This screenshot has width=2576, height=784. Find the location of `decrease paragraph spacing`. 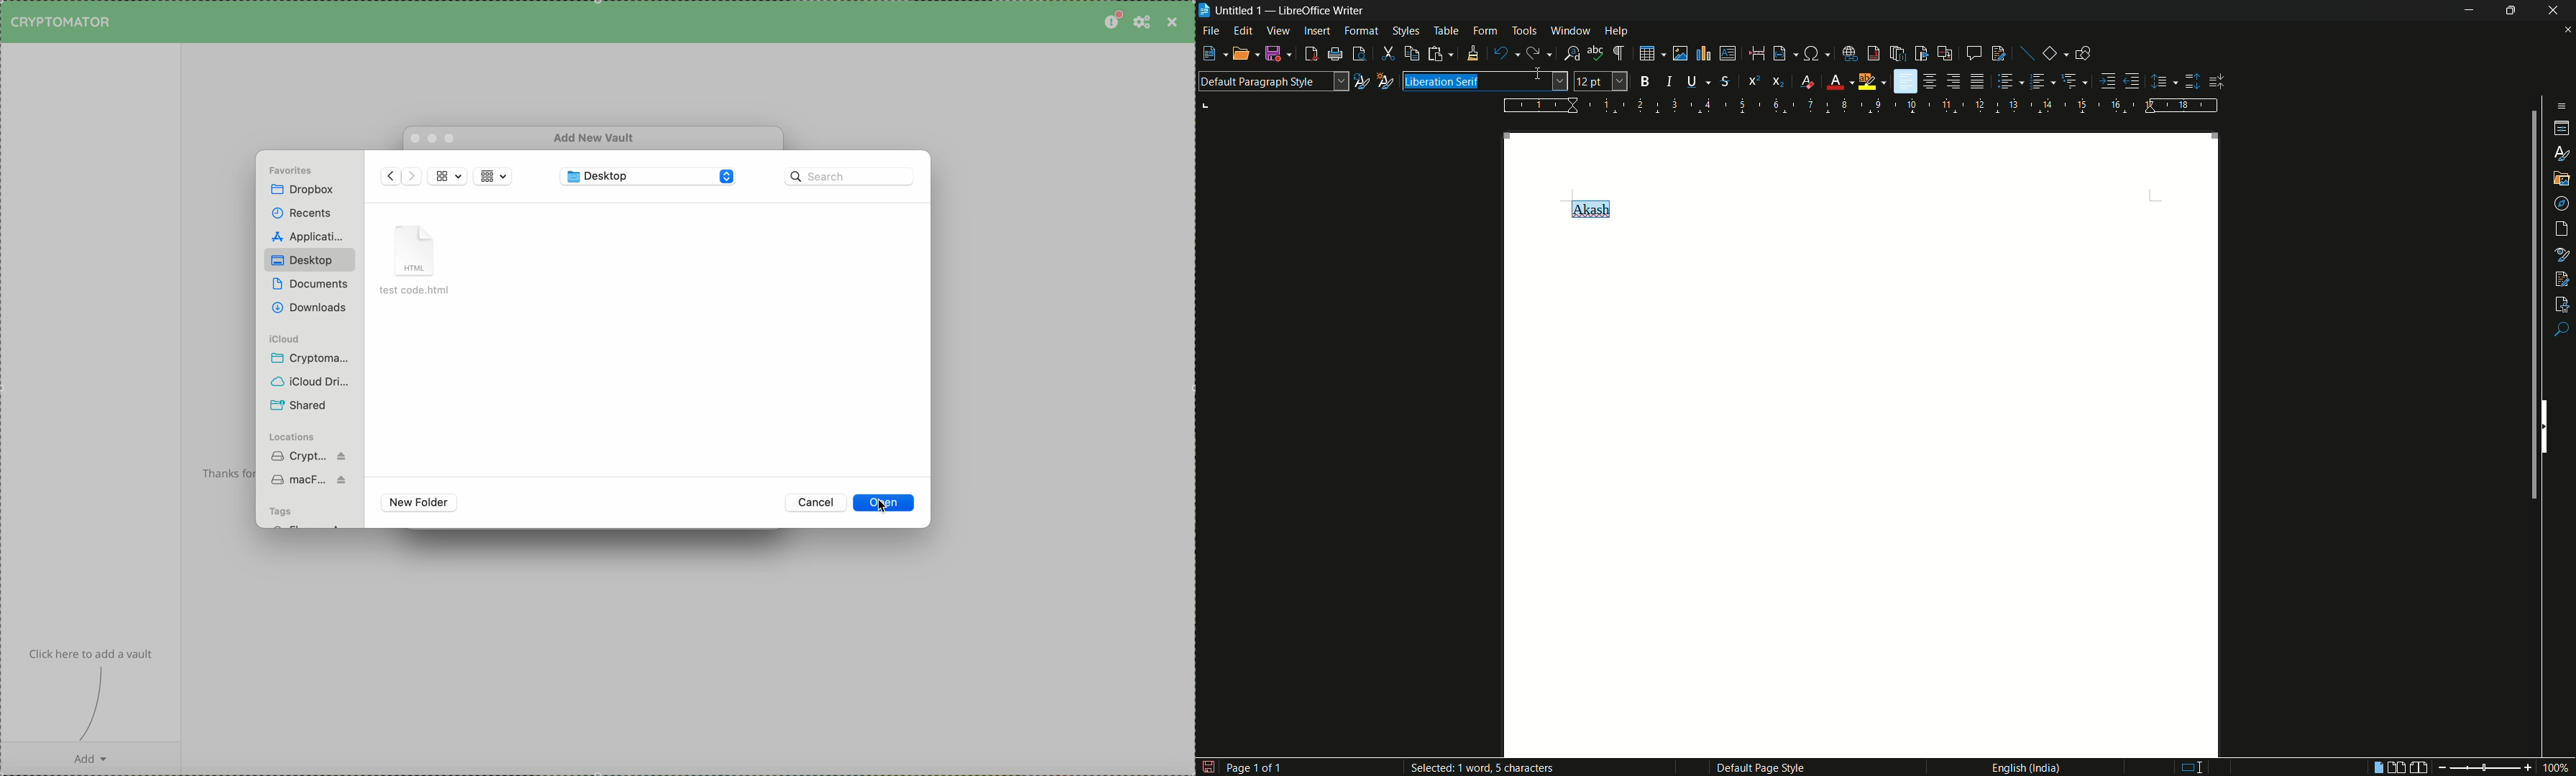

decrease paragraph spacing is located at coordinates (2218, 82).